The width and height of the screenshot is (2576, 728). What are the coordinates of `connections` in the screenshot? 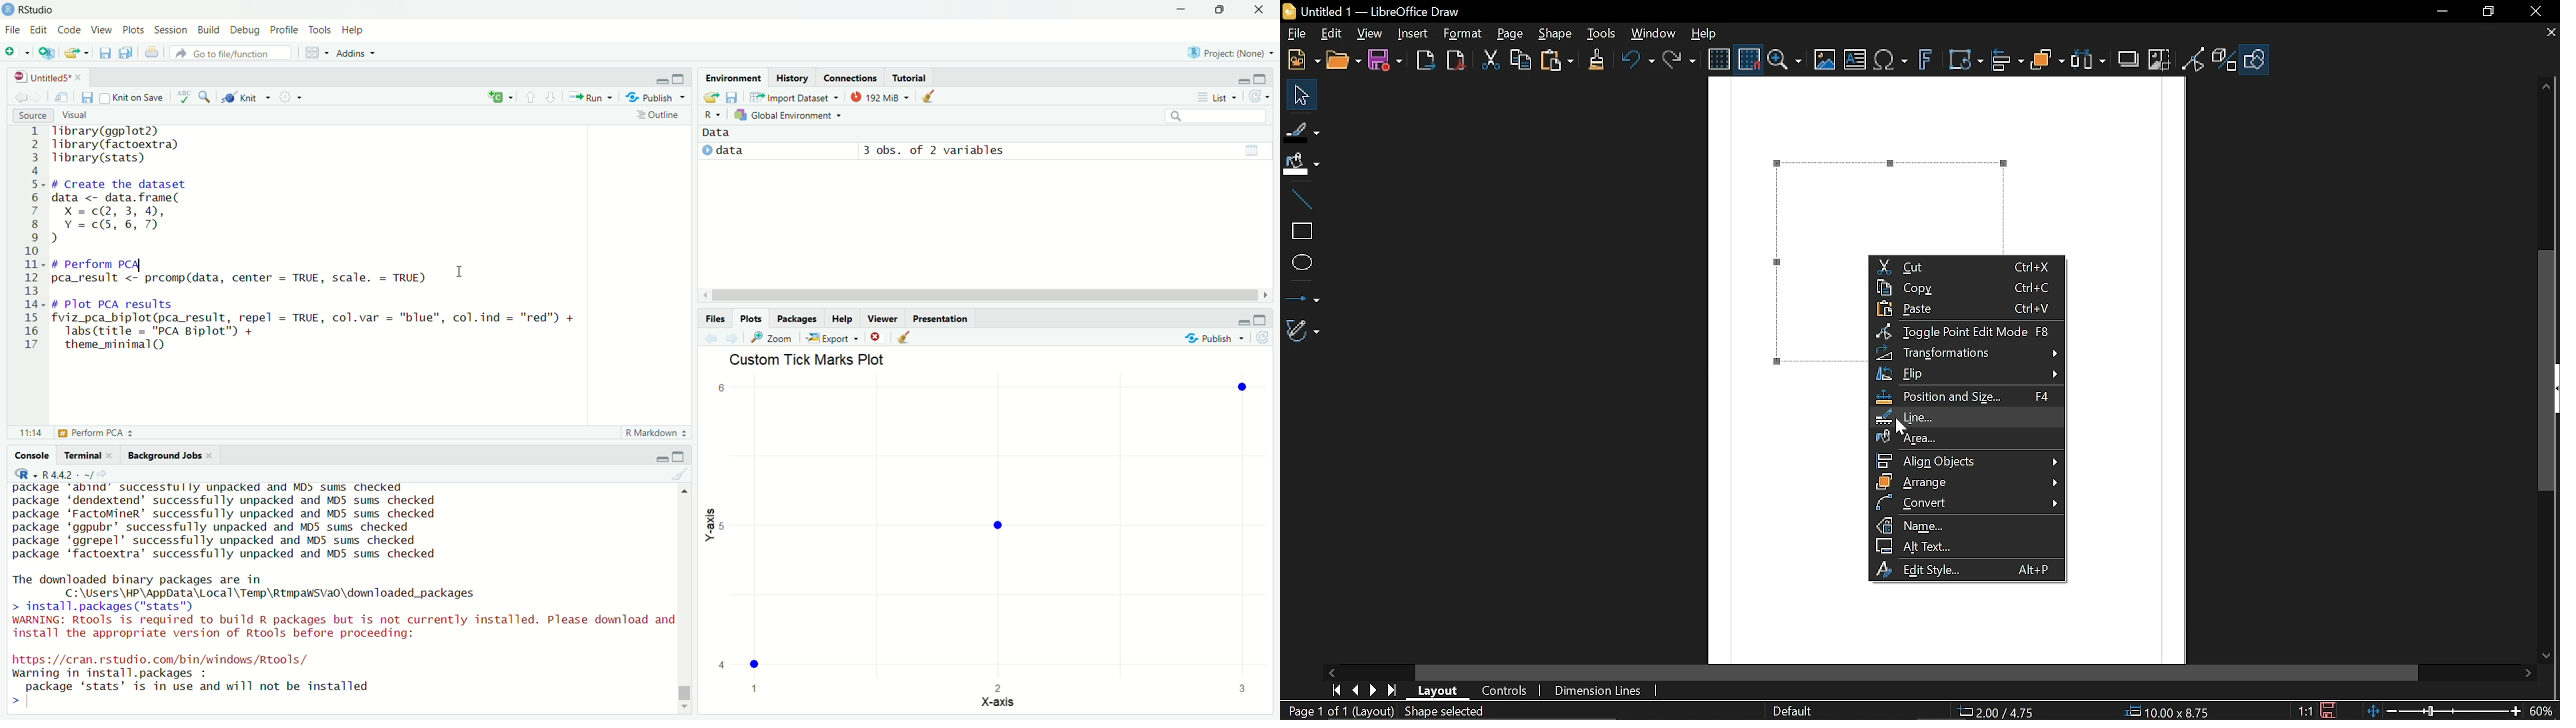 It's located at (849, 77).